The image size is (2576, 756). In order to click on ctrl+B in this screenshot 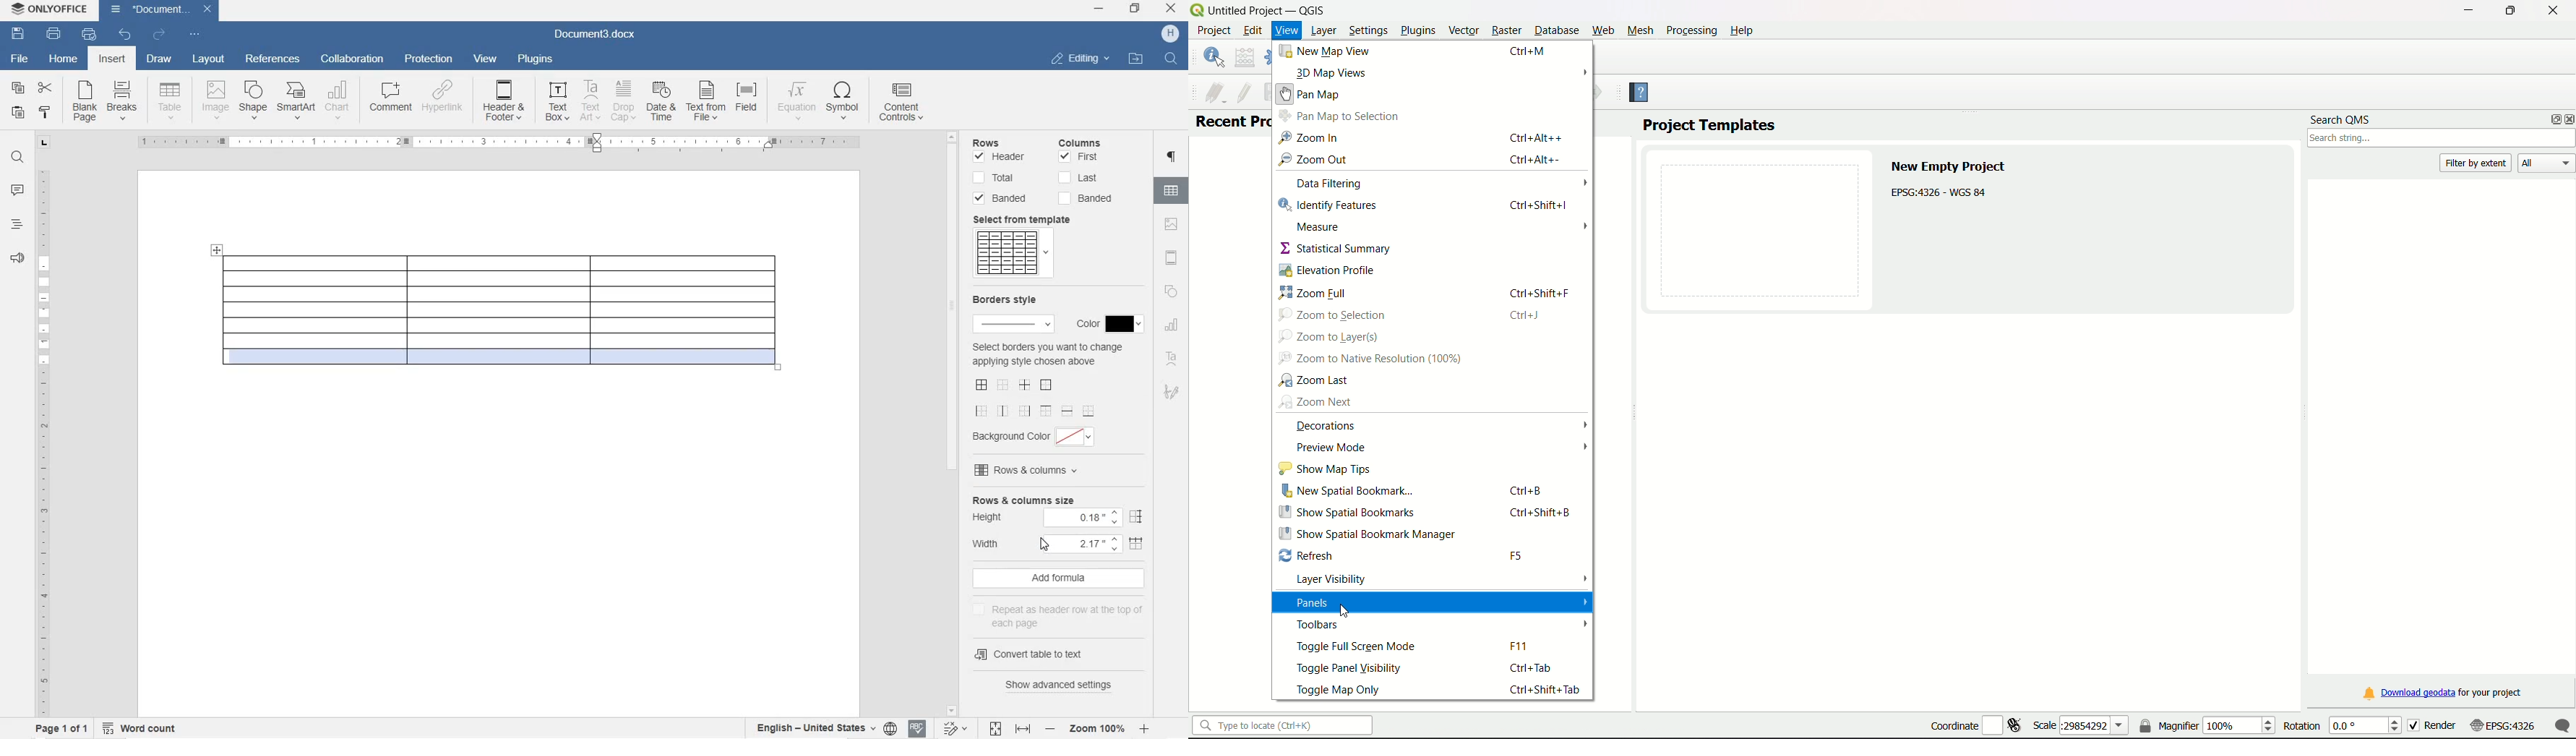, I will do `click(1527, 490)`.